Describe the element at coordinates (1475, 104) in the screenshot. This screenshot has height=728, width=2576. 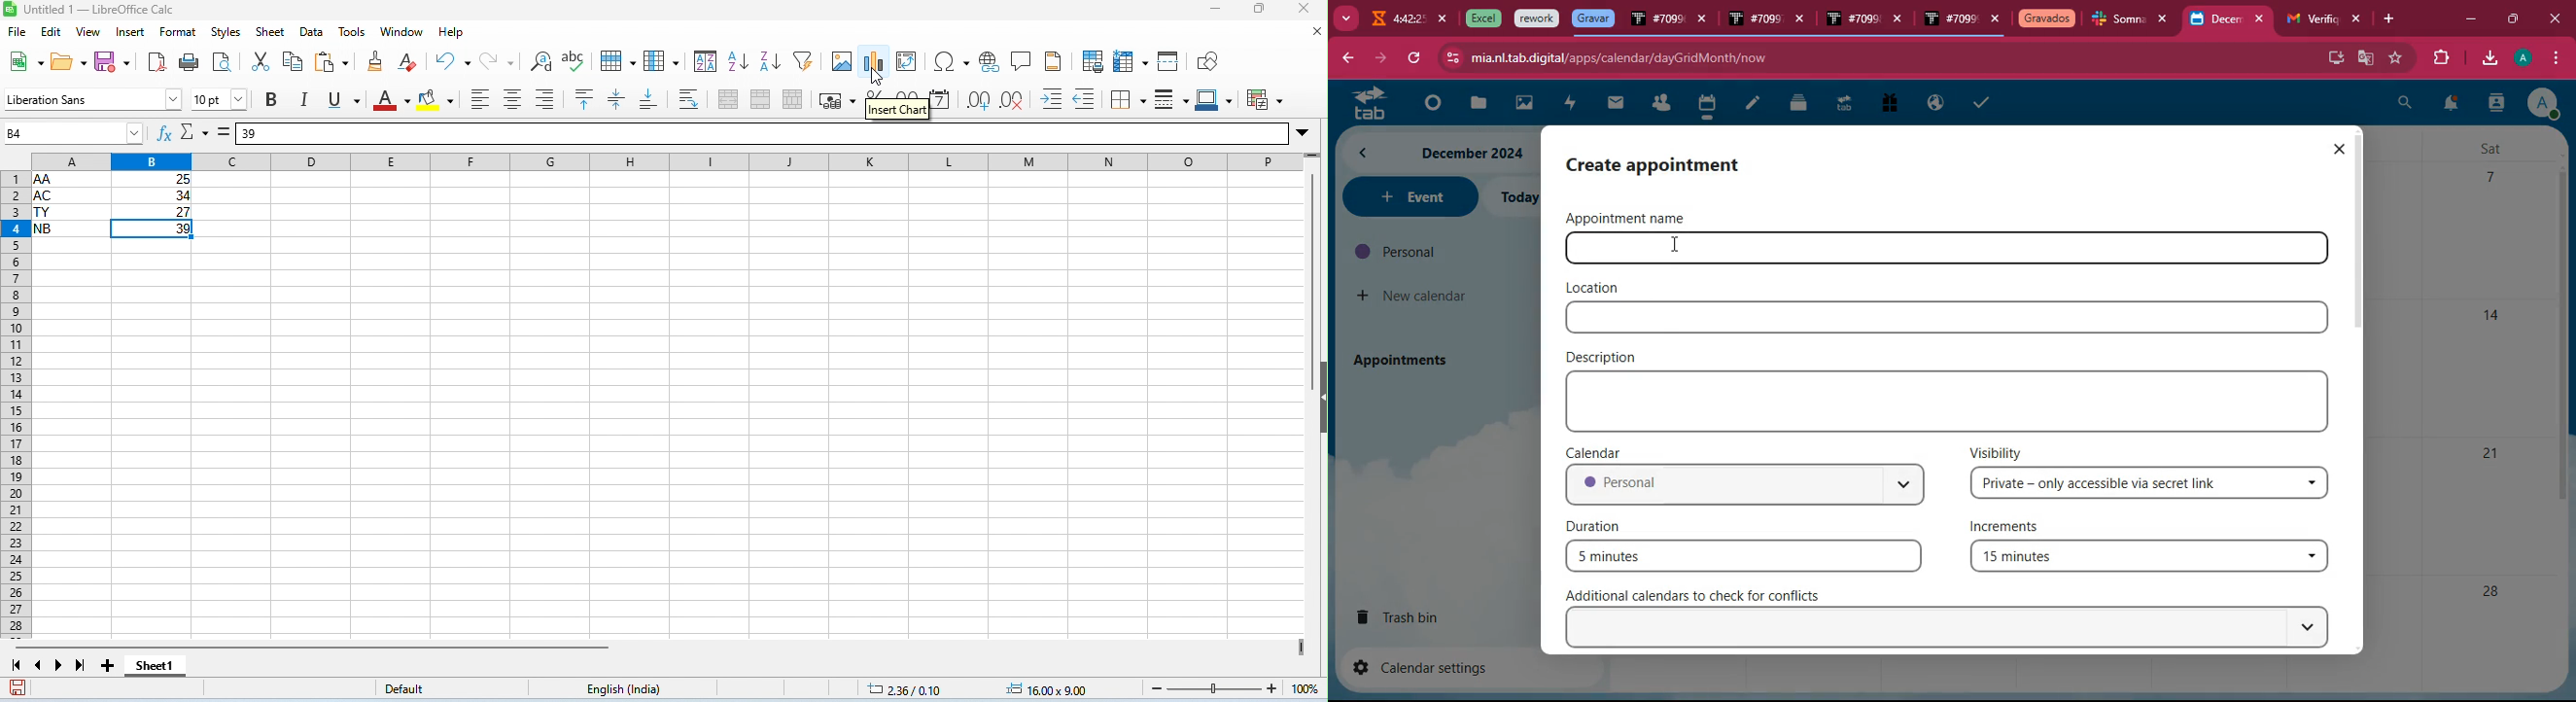
I see `files` at that location.